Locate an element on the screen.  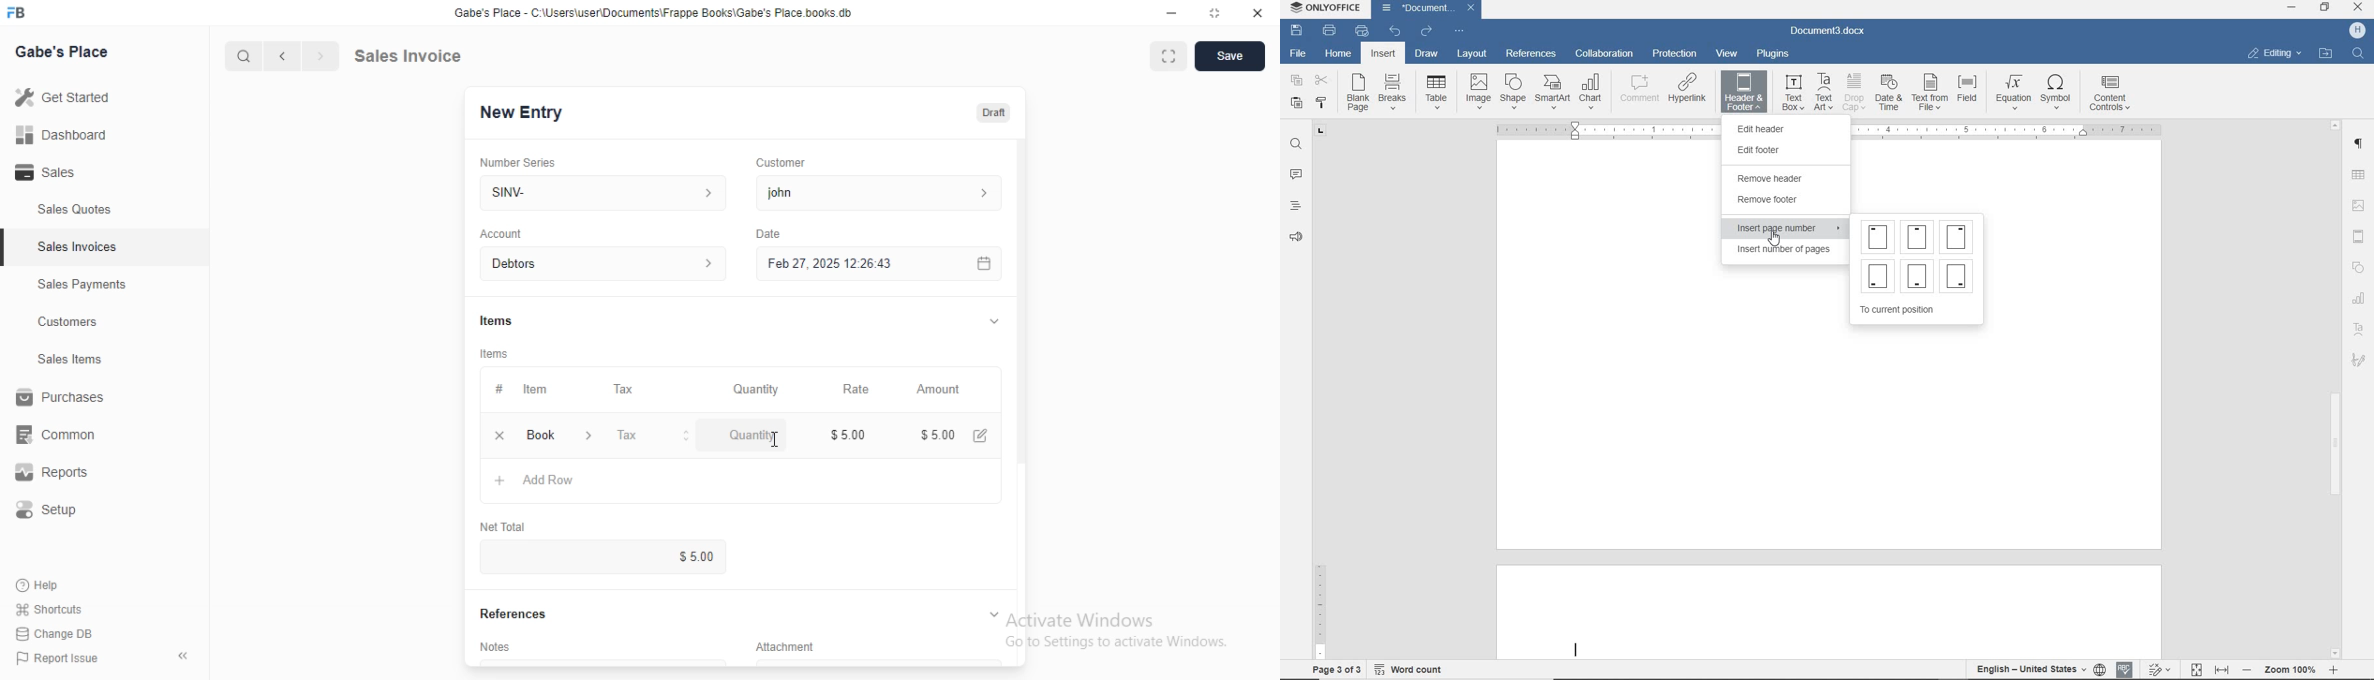
FILE is located at coordinates (1300, 55).